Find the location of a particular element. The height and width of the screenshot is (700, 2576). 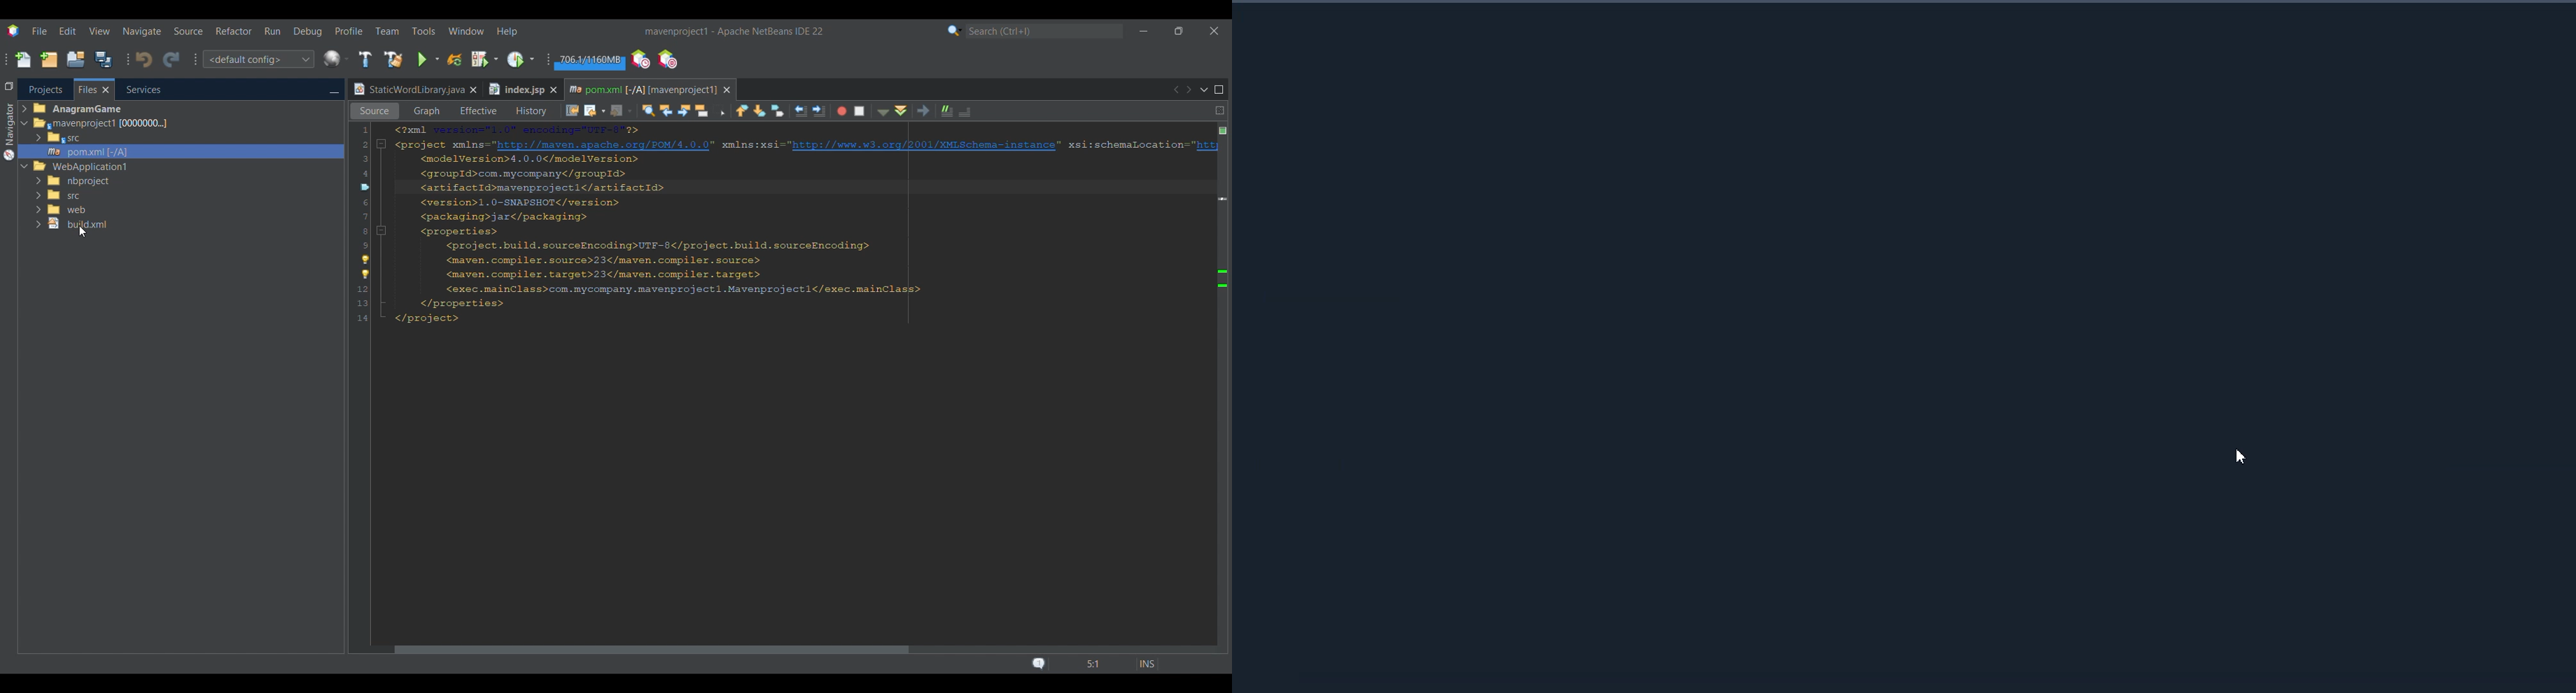

Projects tab is located at coordinates (45, 89).